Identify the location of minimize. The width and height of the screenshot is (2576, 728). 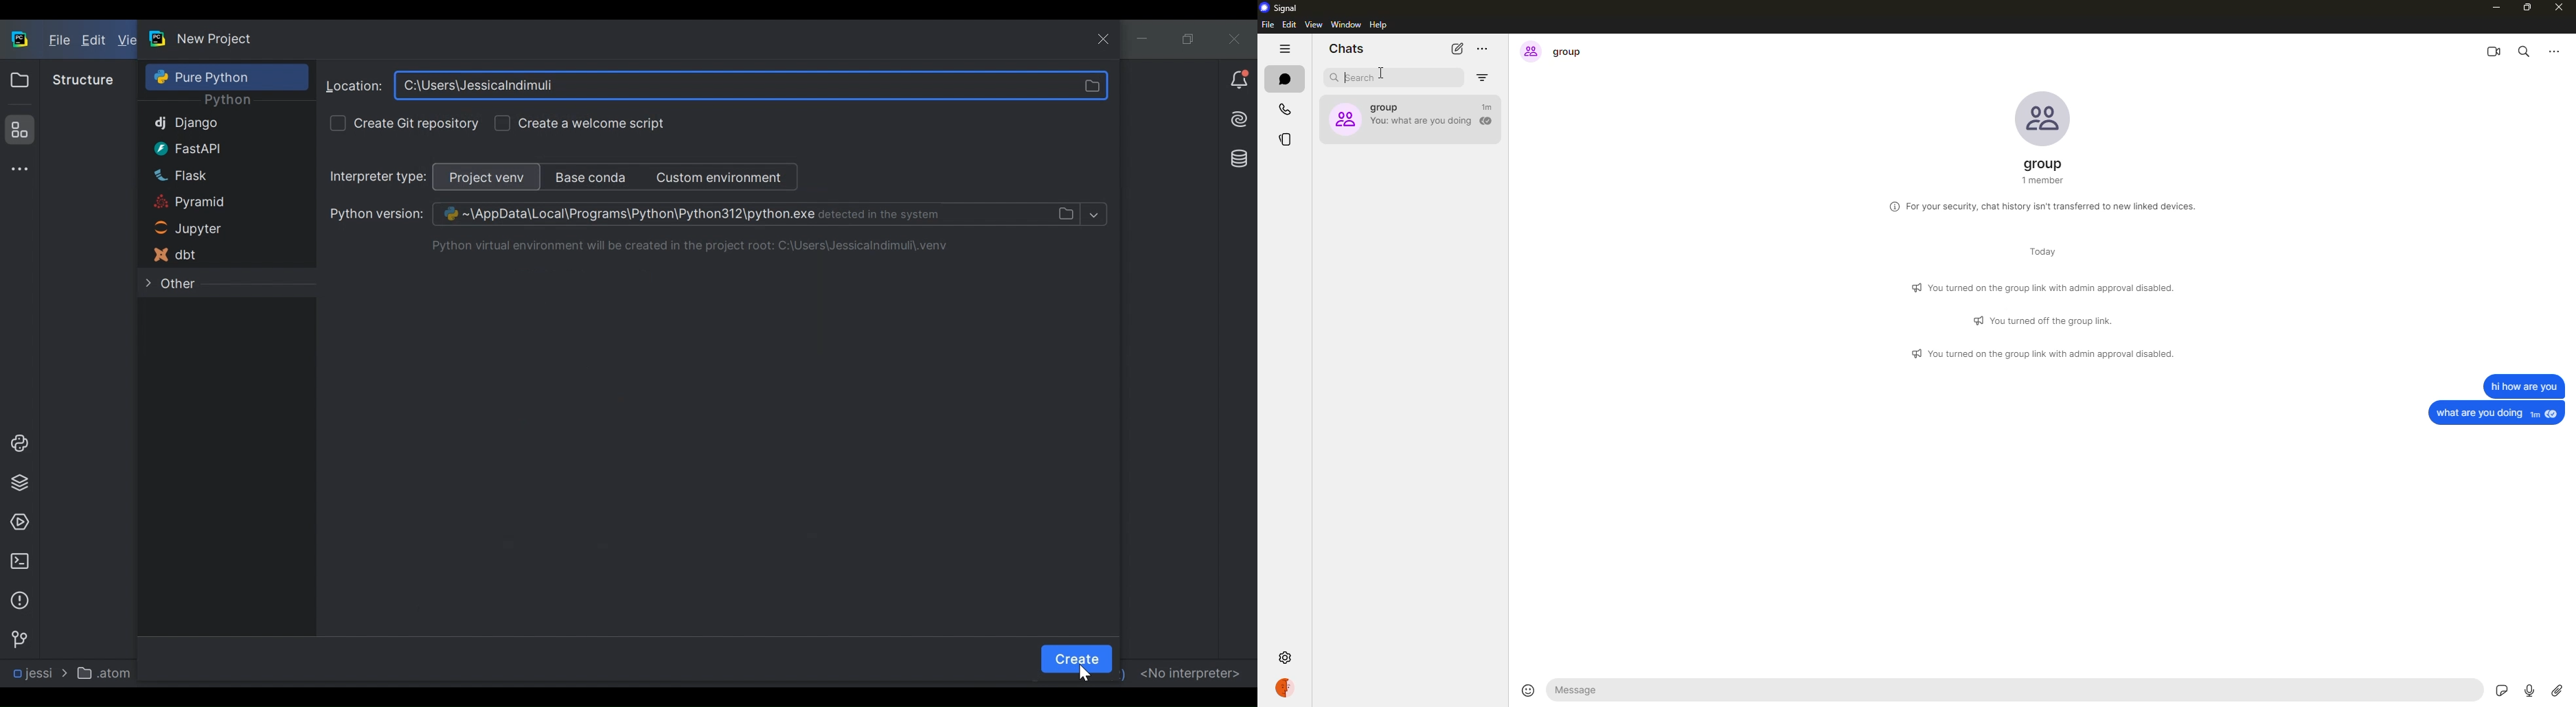
(2492, 7).